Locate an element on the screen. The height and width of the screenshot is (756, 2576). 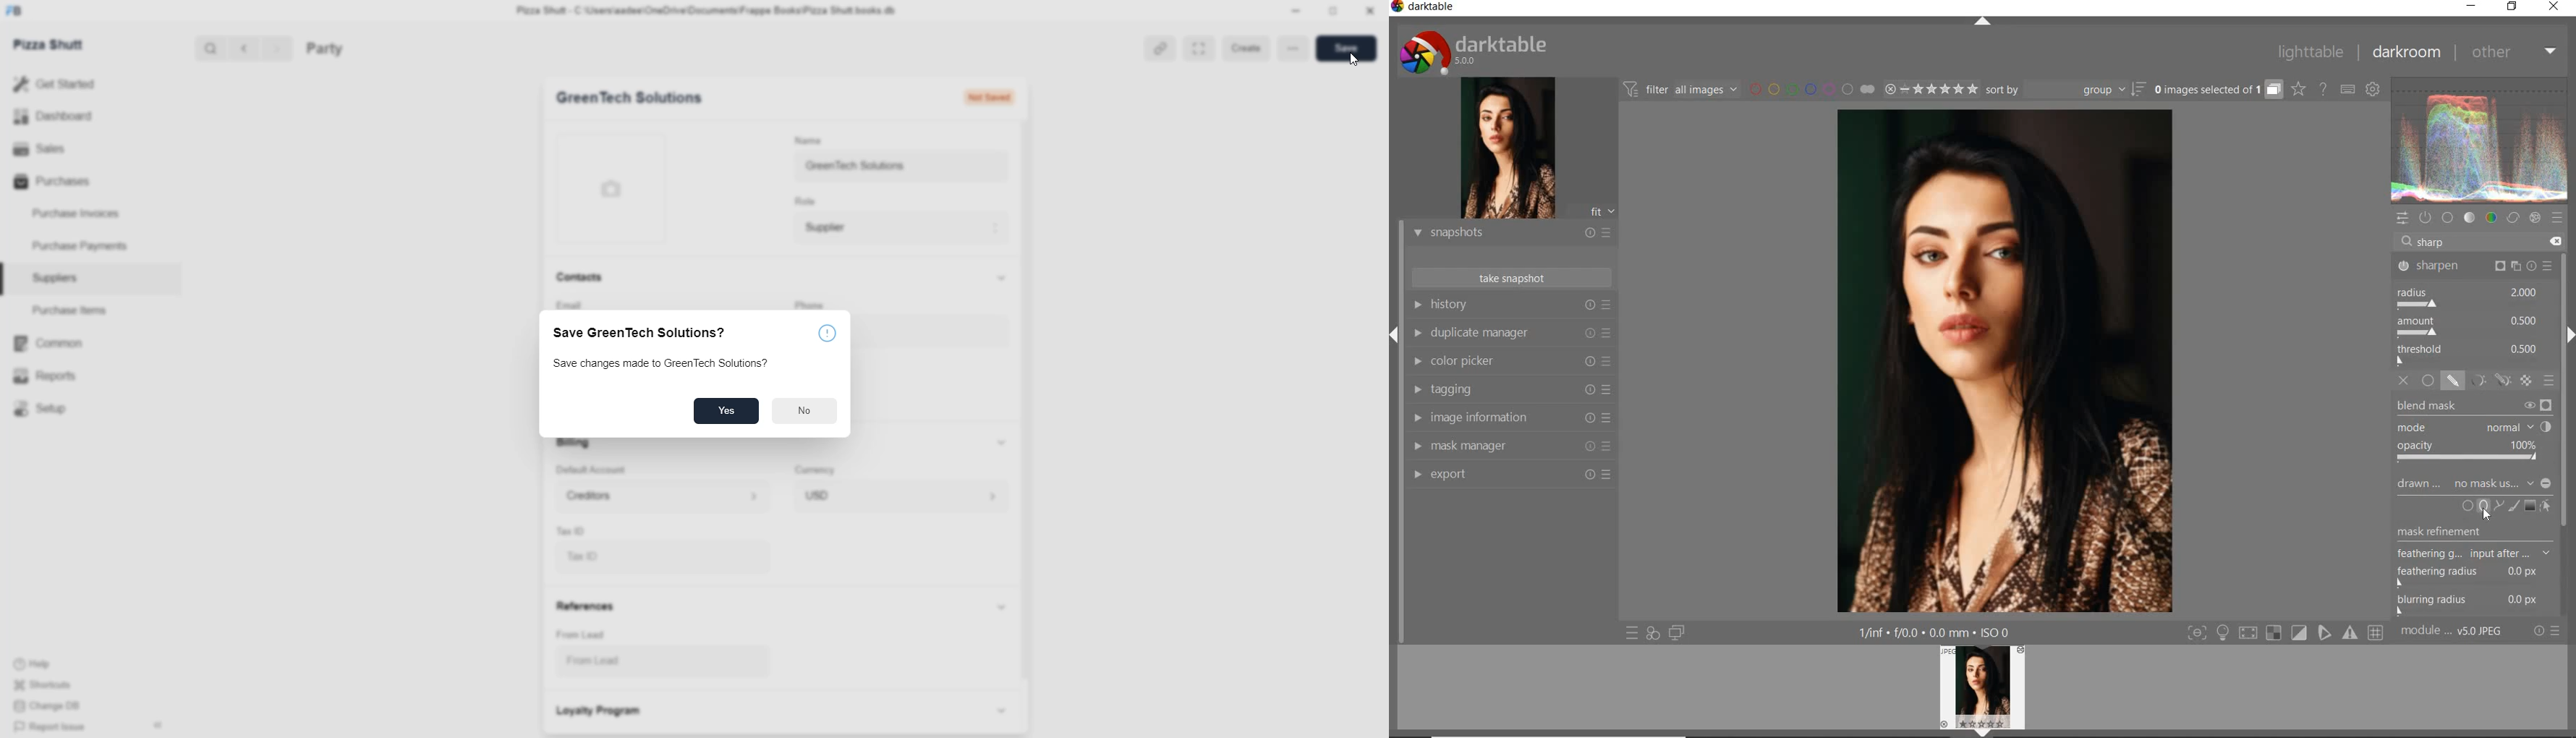
Toggle modes is located at coordinates (2284, 633).